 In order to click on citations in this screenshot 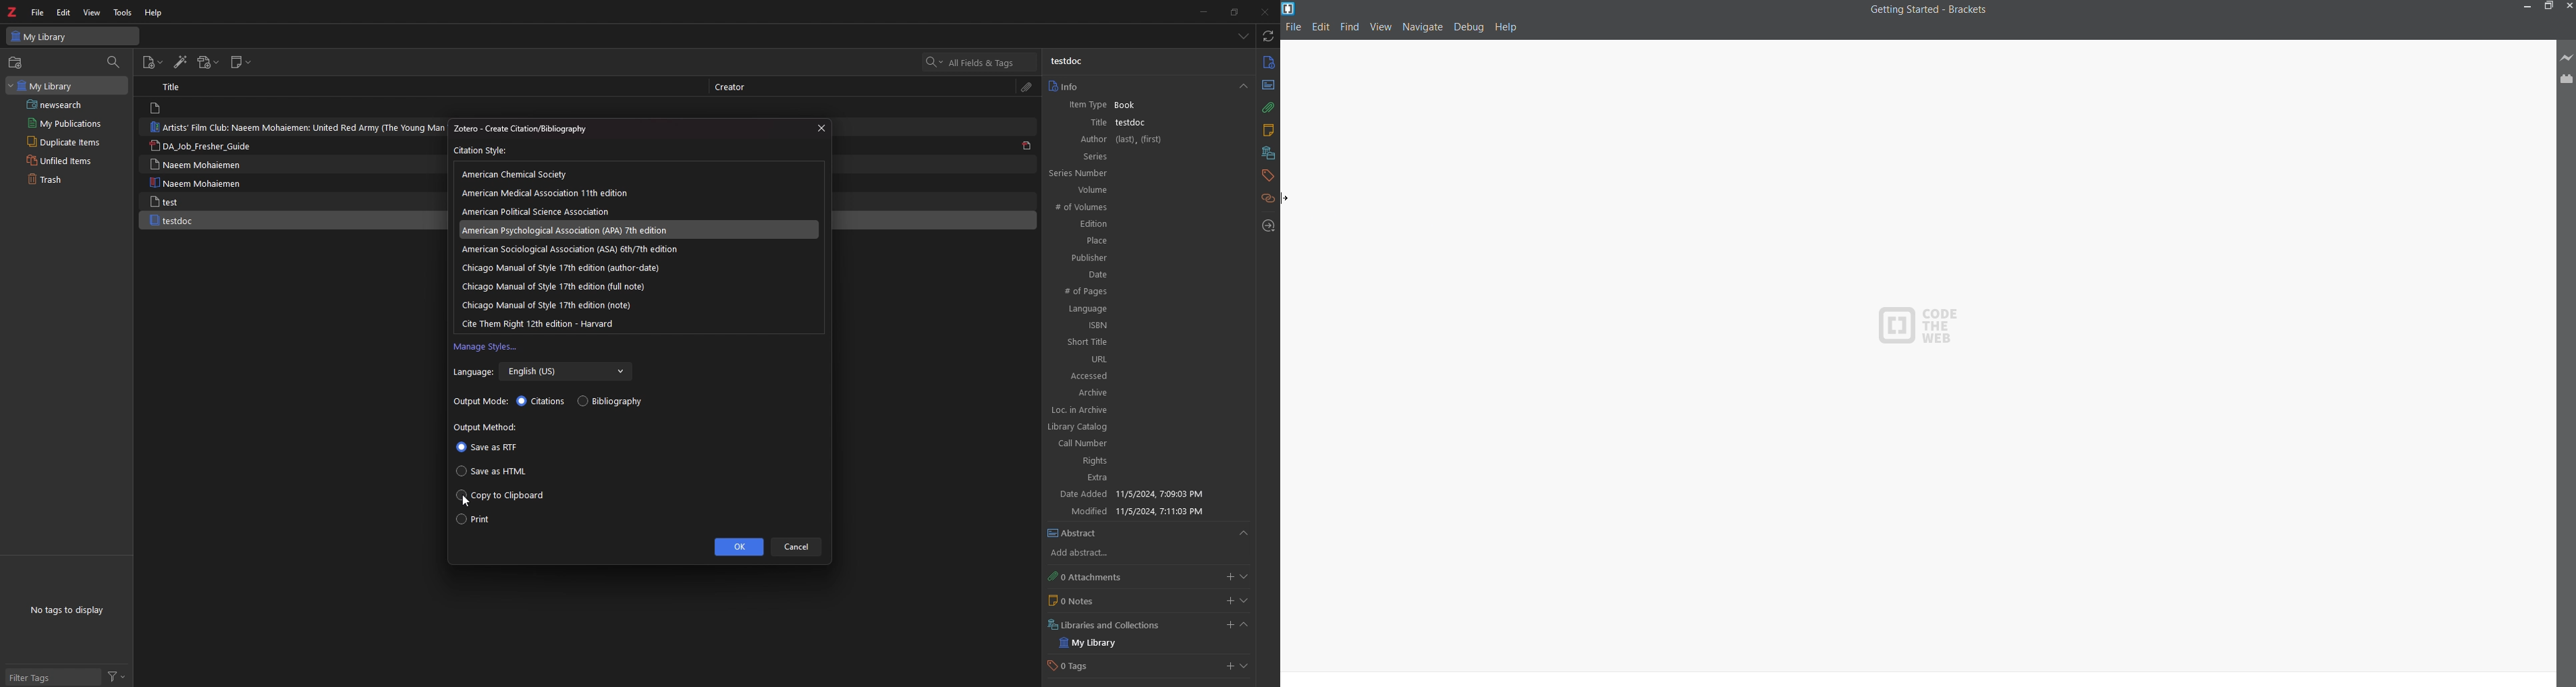, I will do `click(542, 402)`.